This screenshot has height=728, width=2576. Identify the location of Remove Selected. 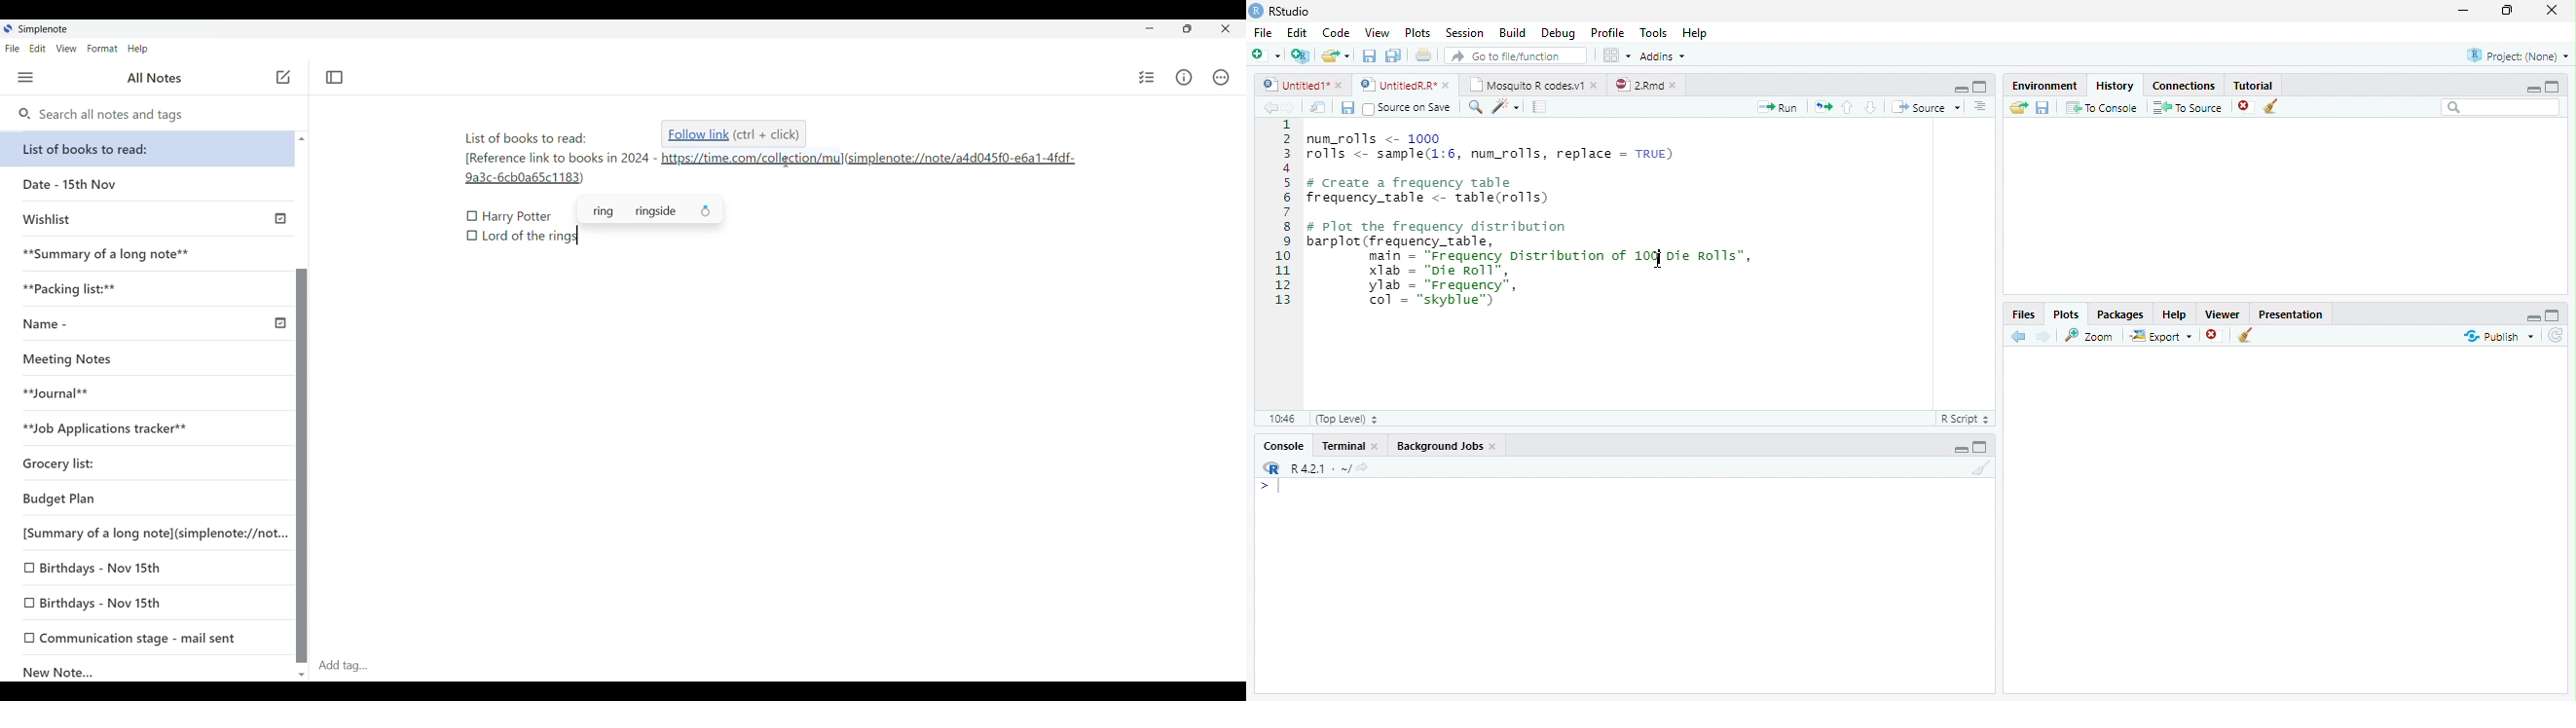
(2215, 337).